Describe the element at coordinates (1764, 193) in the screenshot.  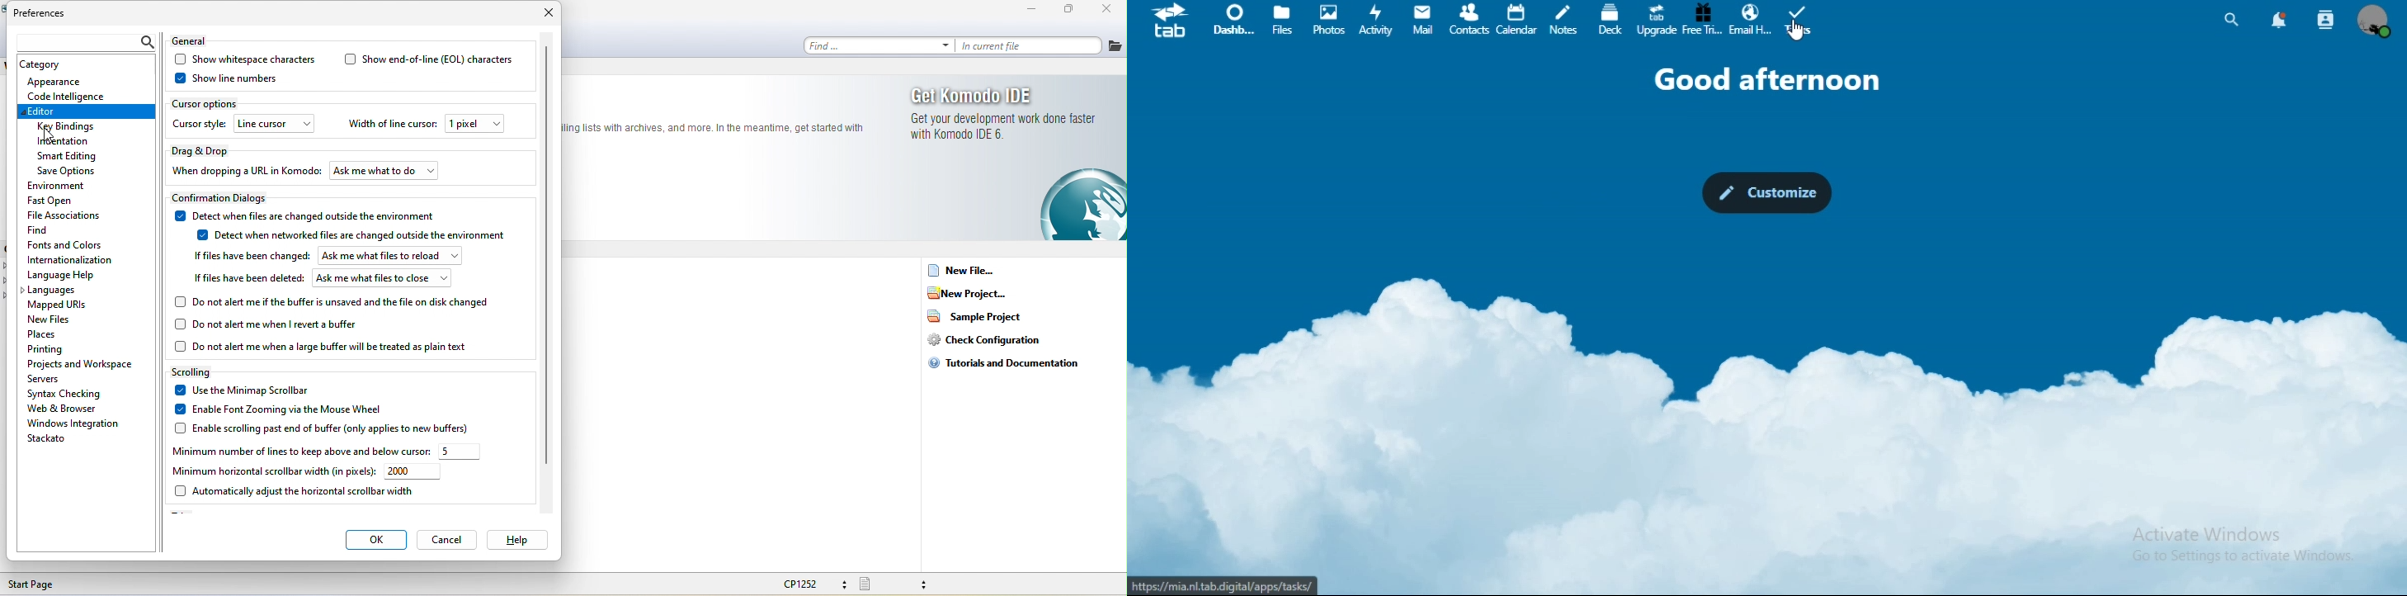
I see `customize` at that location.